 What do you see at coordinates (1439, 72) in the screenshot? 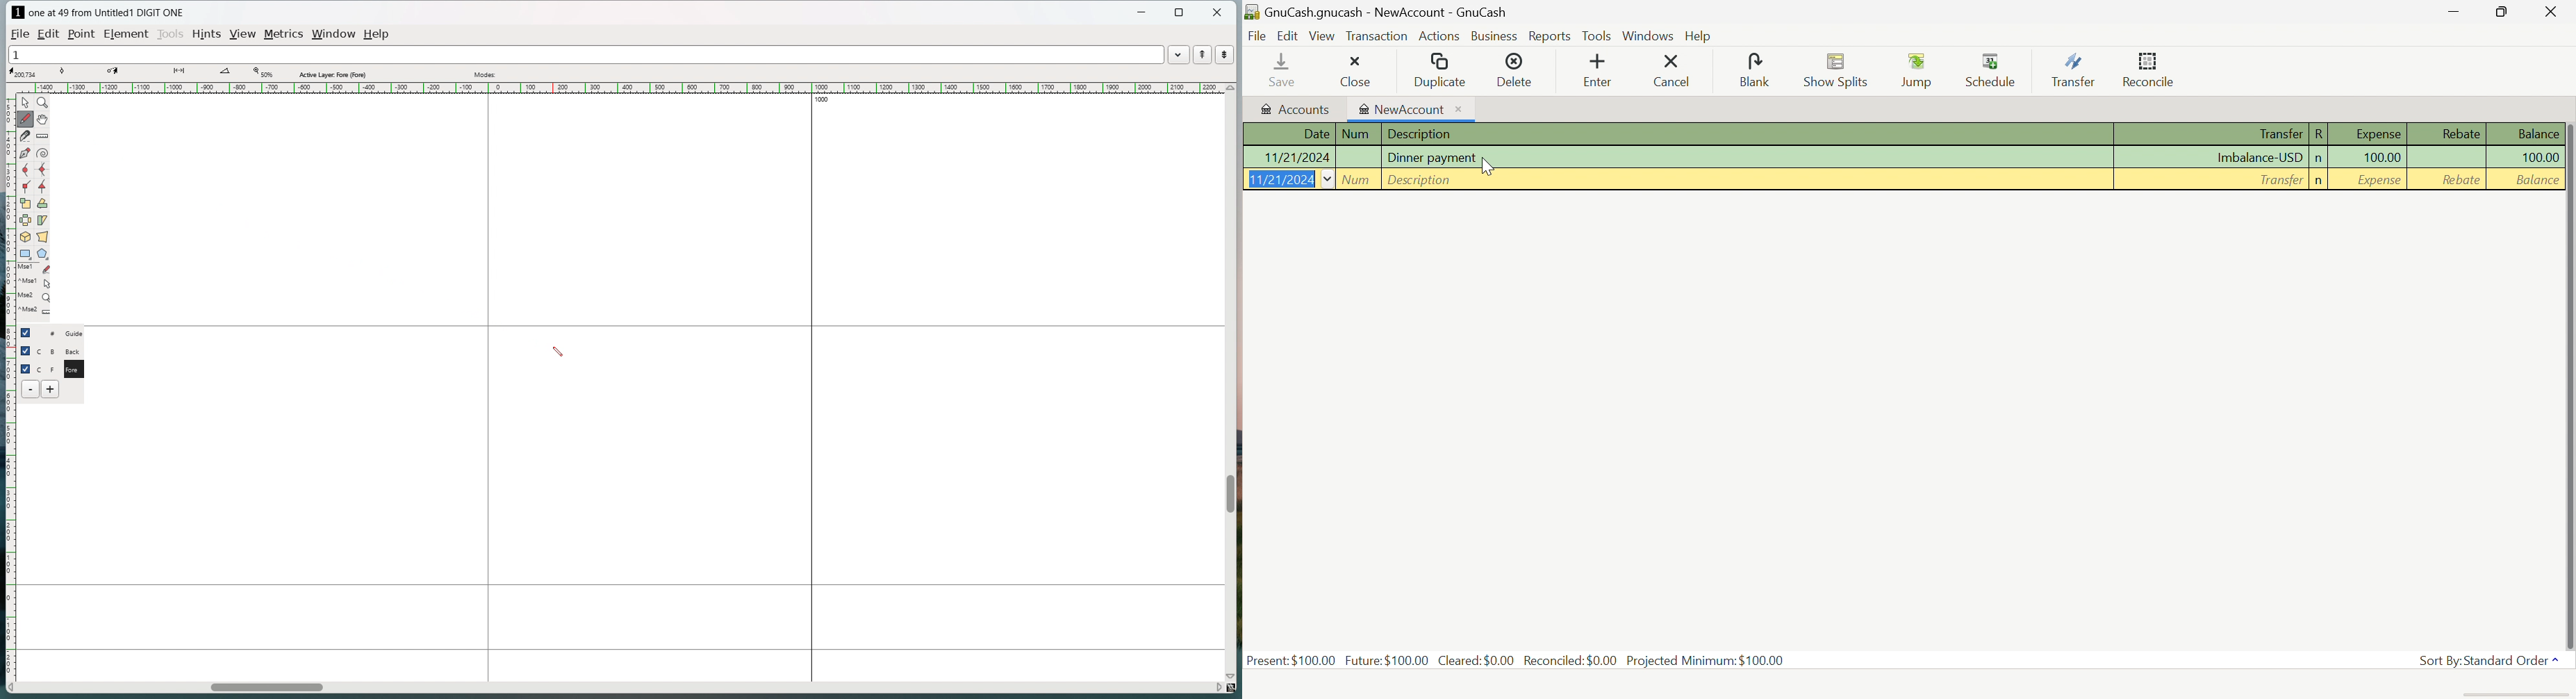
I see `Duplicate` at bounding box center [1439, 72].